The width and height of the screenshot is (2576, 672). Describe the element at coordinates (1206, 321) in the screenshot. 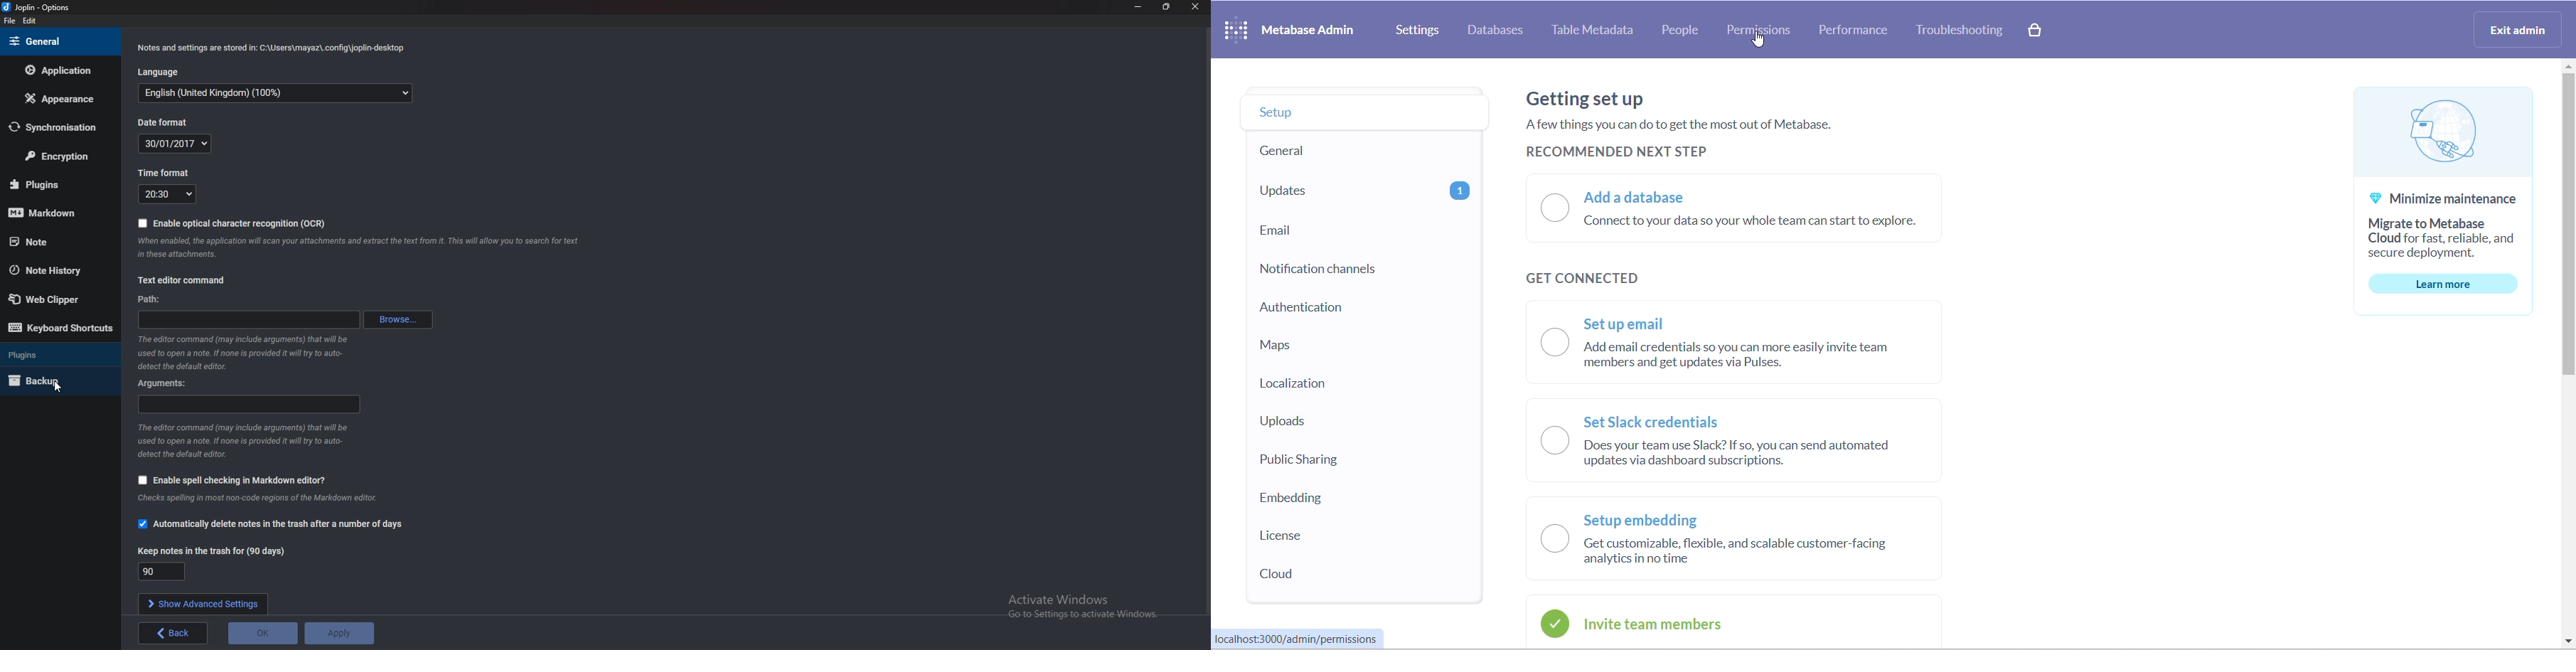

I see `scroll bar` at that location.